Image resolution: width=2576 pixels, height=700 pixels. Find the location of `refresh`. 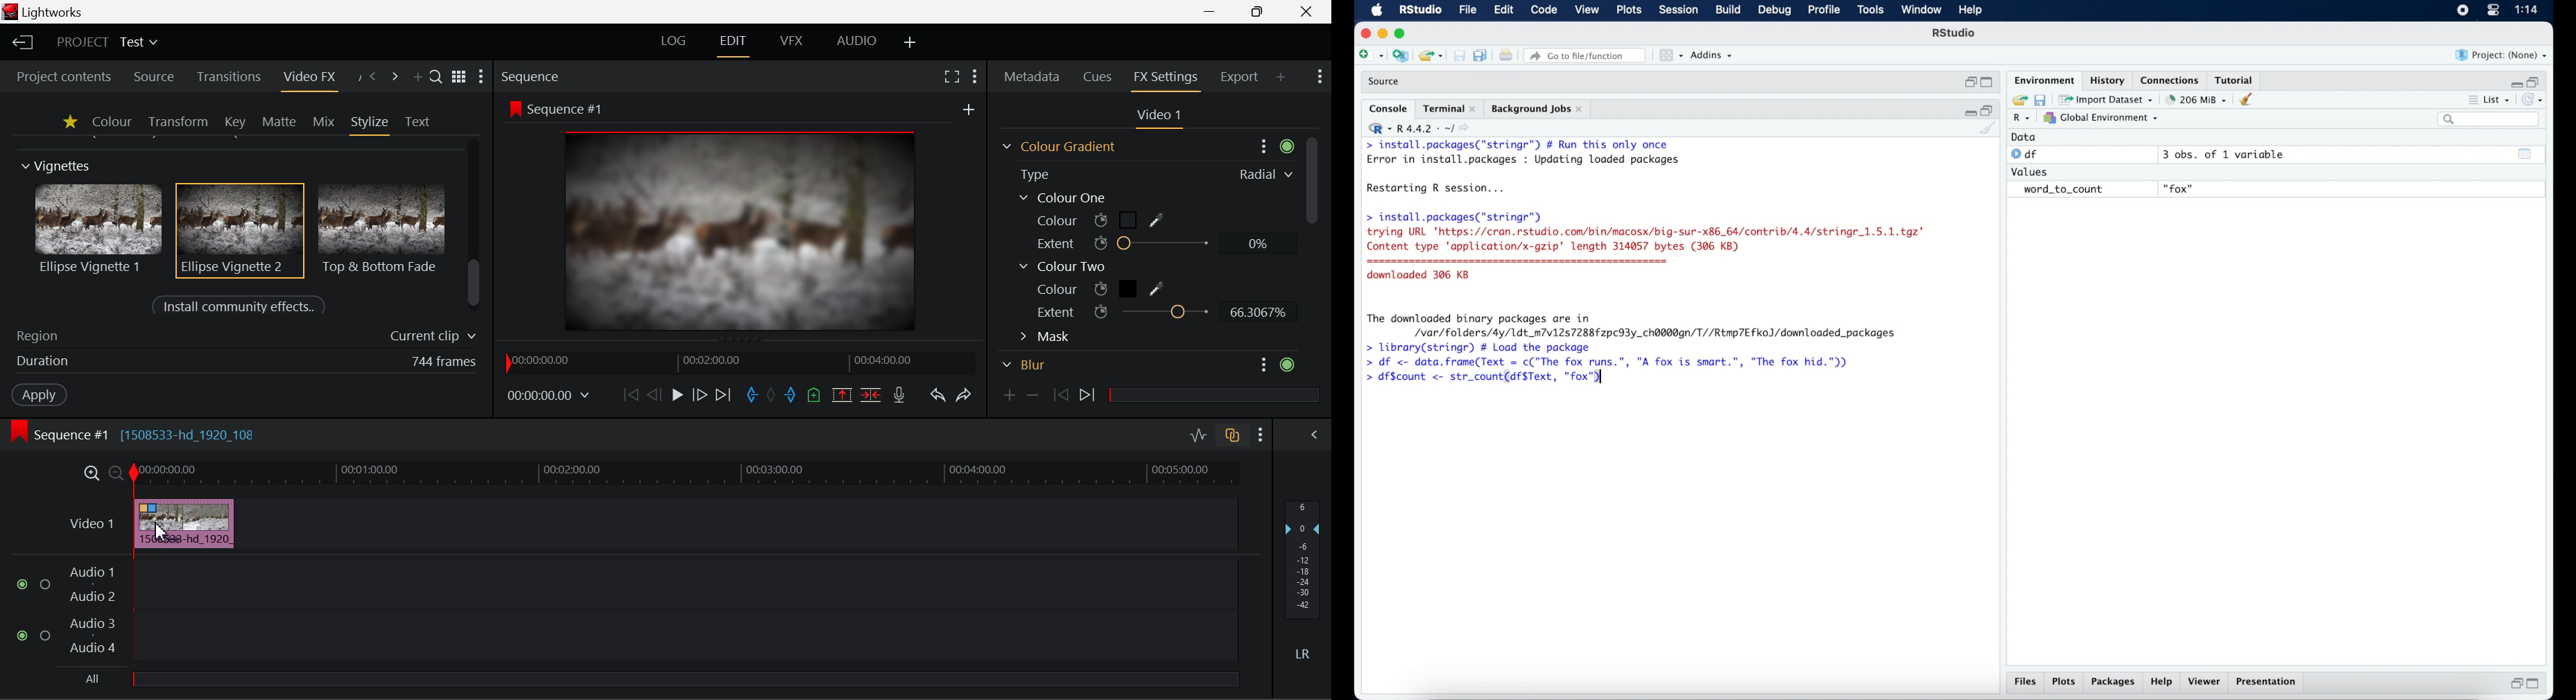

refresh is located at coordinates (2534, 100).